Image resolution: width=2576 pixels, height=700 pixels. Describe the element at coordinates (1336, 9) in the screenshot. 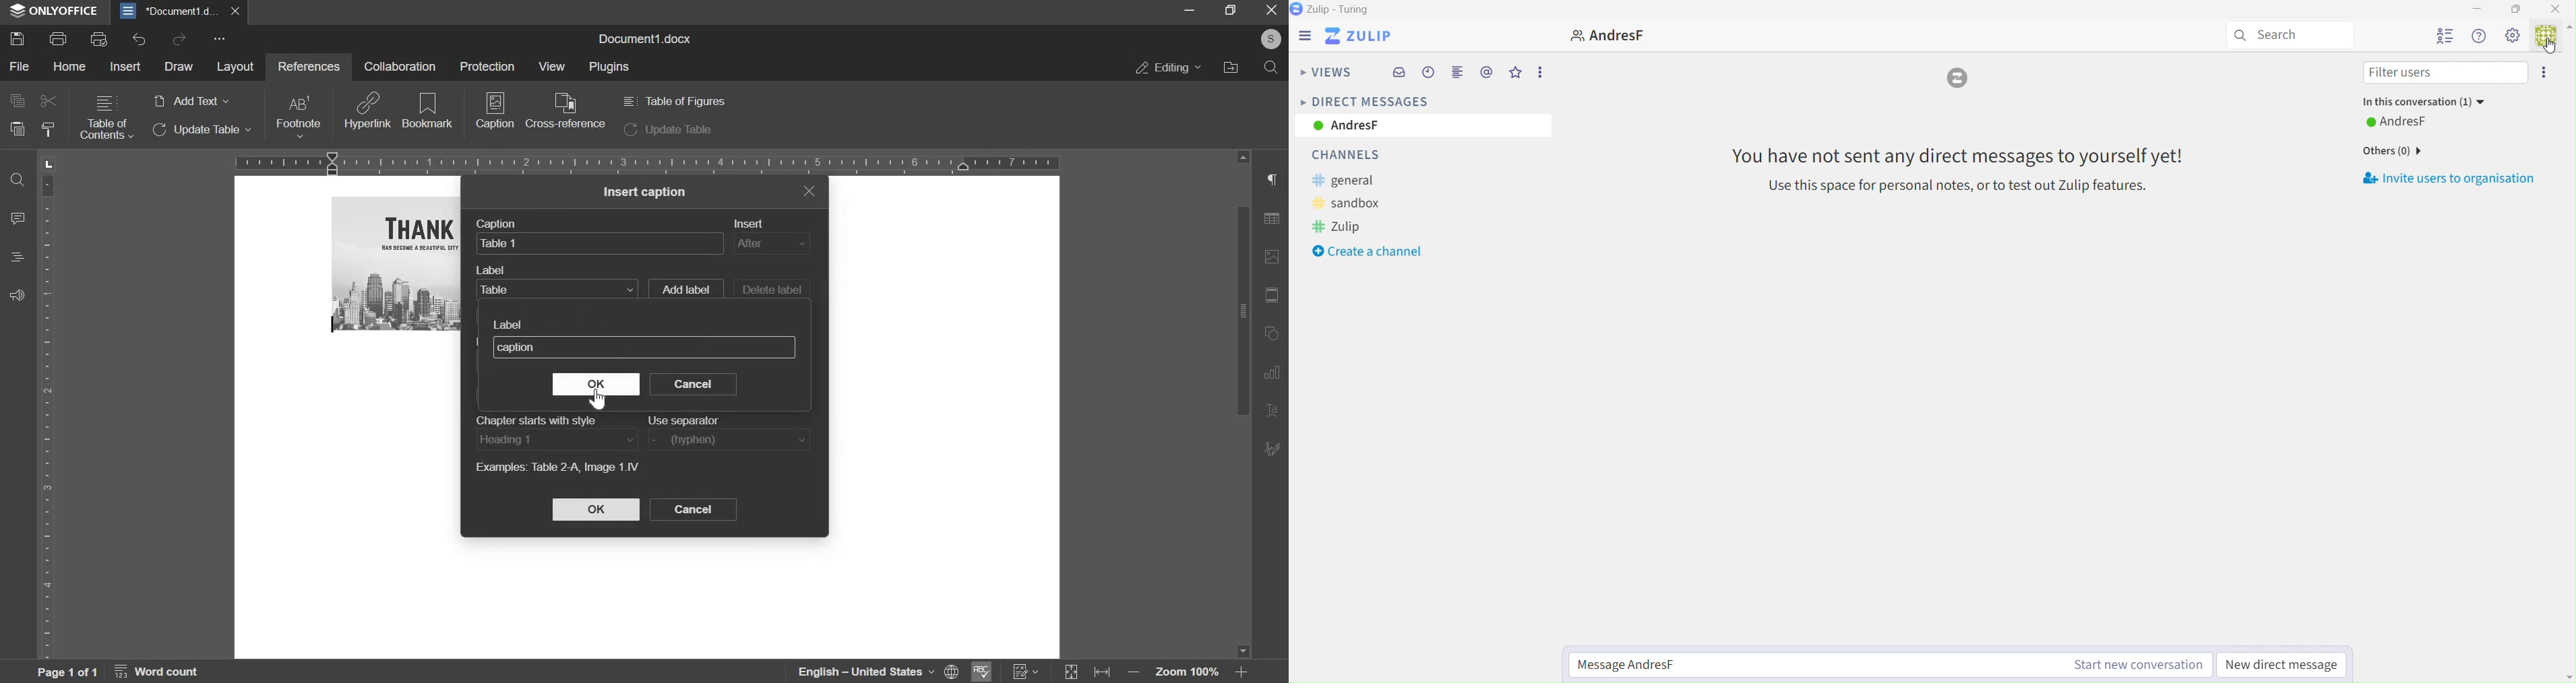

I see `Zulip` at that location.